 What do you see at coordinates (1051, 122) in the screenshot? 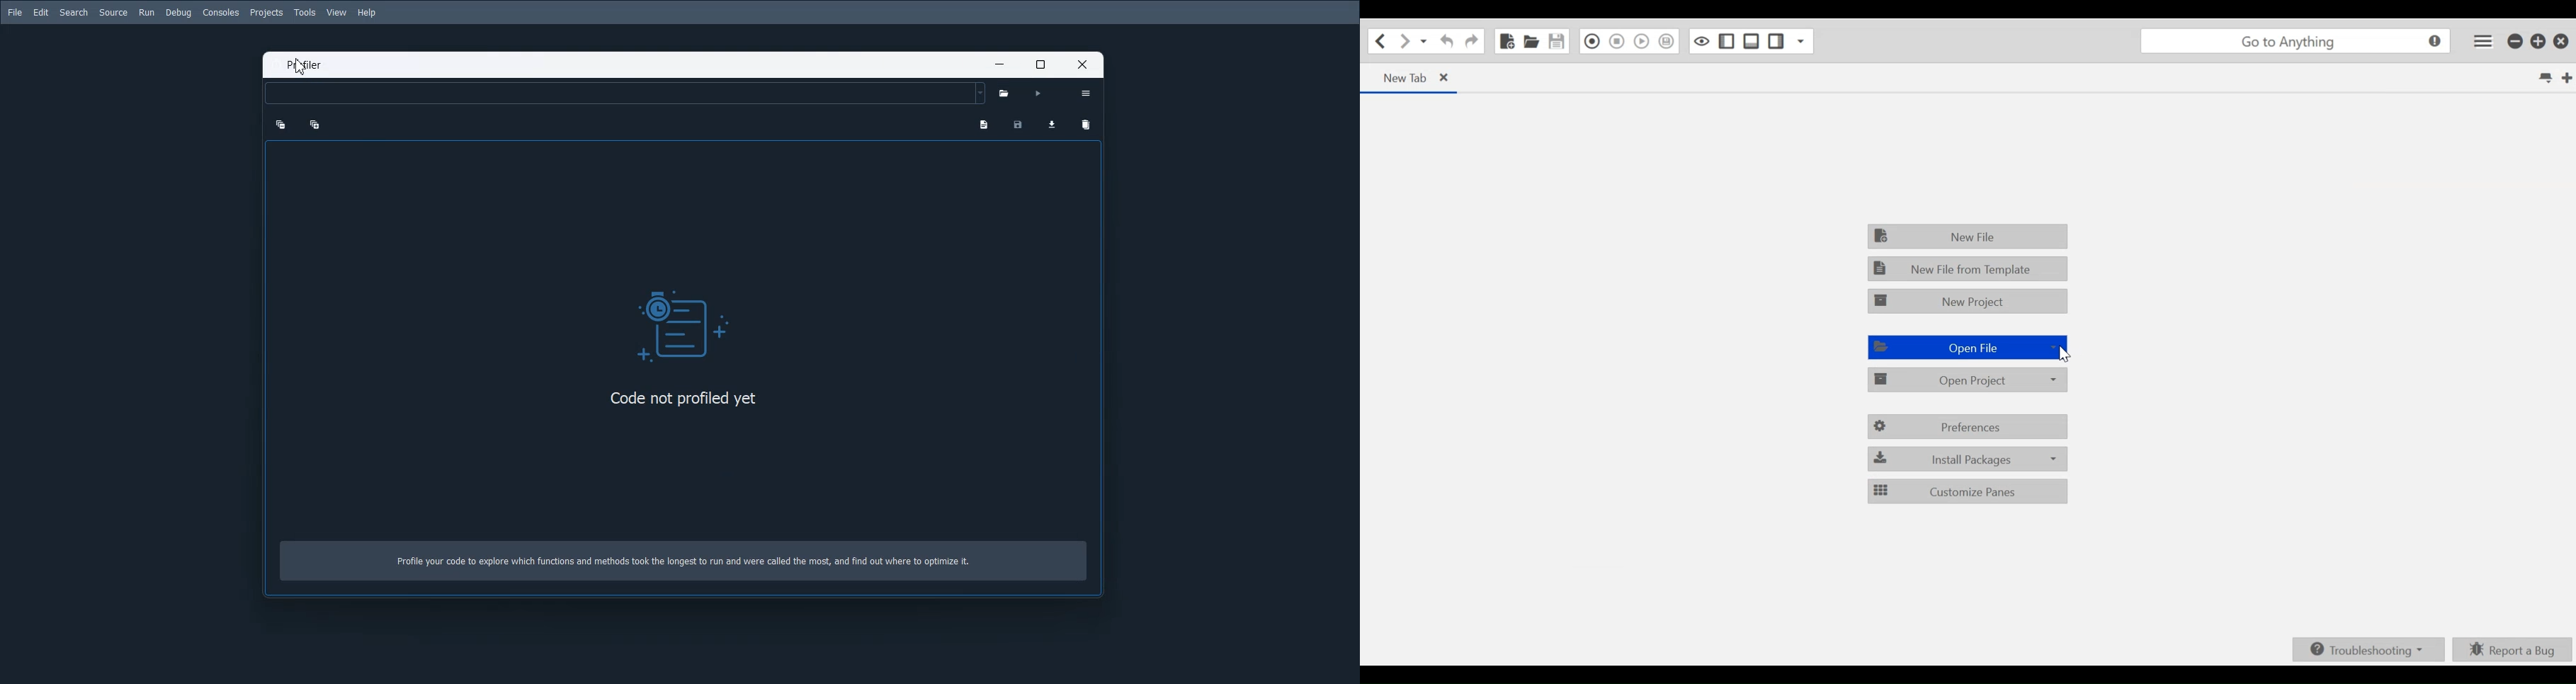
I see `Load profiling data for Comparison` at bounding box center [1051, 122].